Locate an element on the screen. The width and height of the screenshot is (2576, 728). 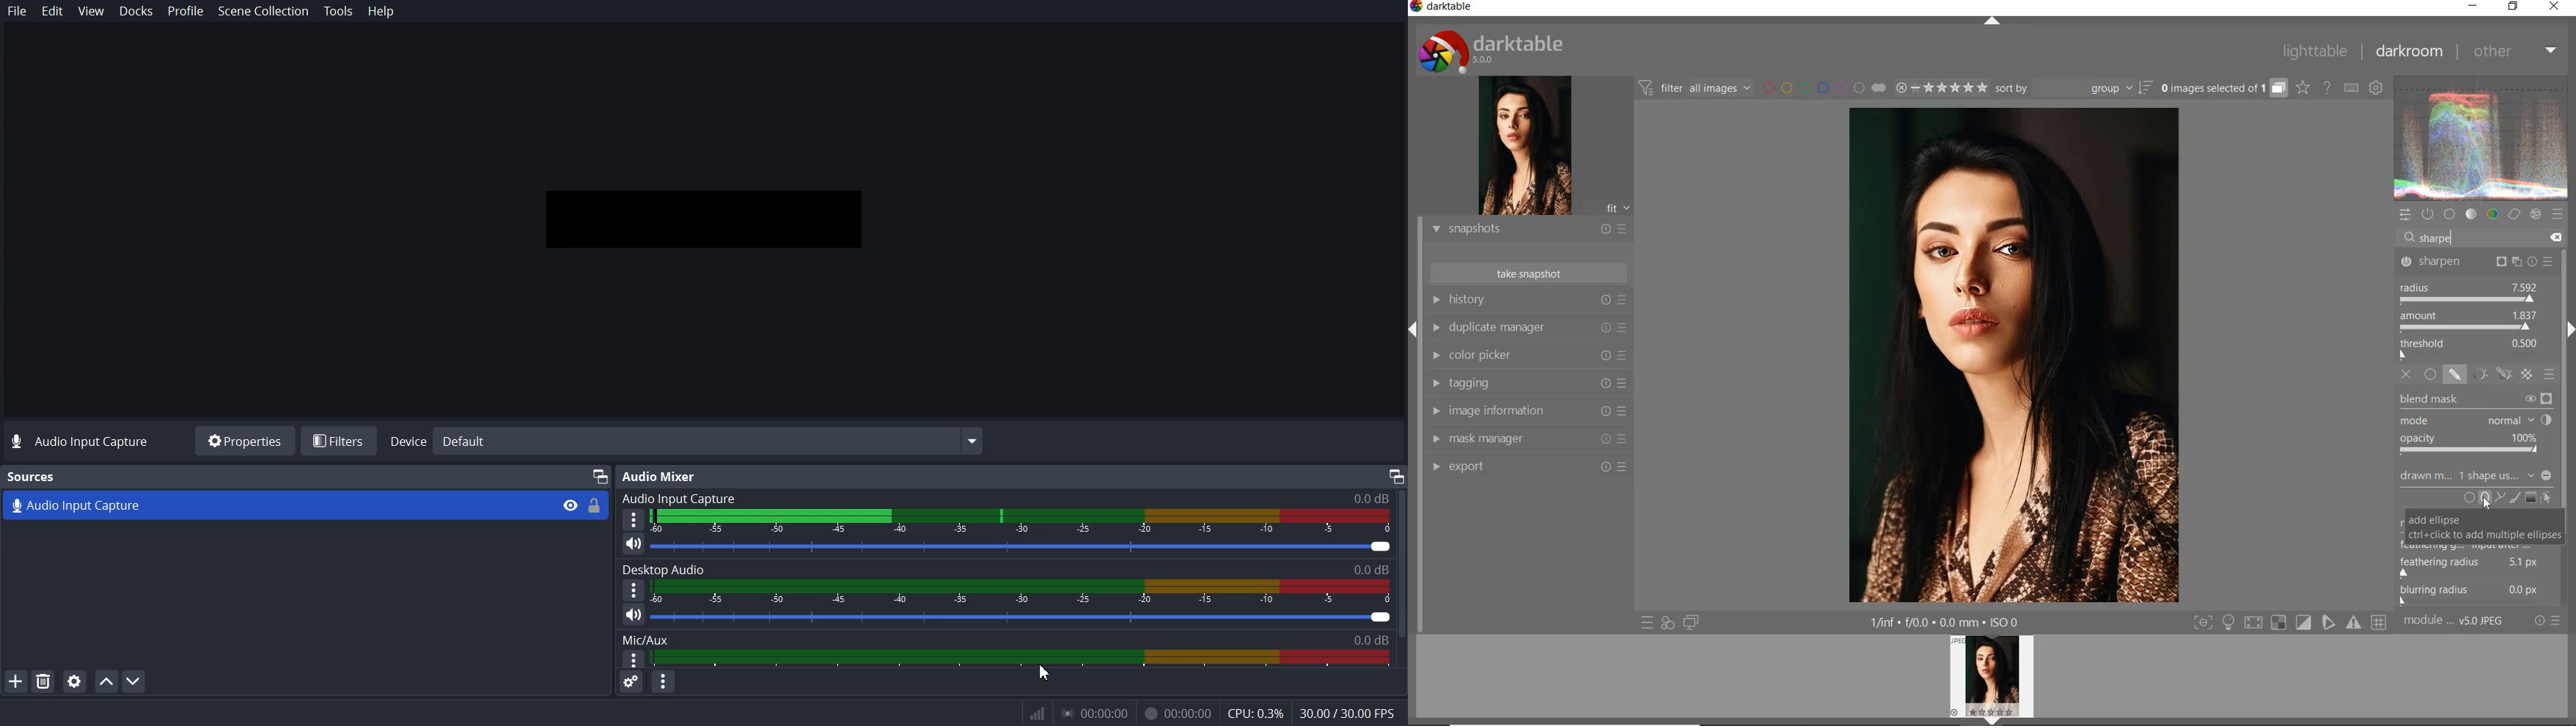
Volume Indicator is located at coordinates (1028, 521).